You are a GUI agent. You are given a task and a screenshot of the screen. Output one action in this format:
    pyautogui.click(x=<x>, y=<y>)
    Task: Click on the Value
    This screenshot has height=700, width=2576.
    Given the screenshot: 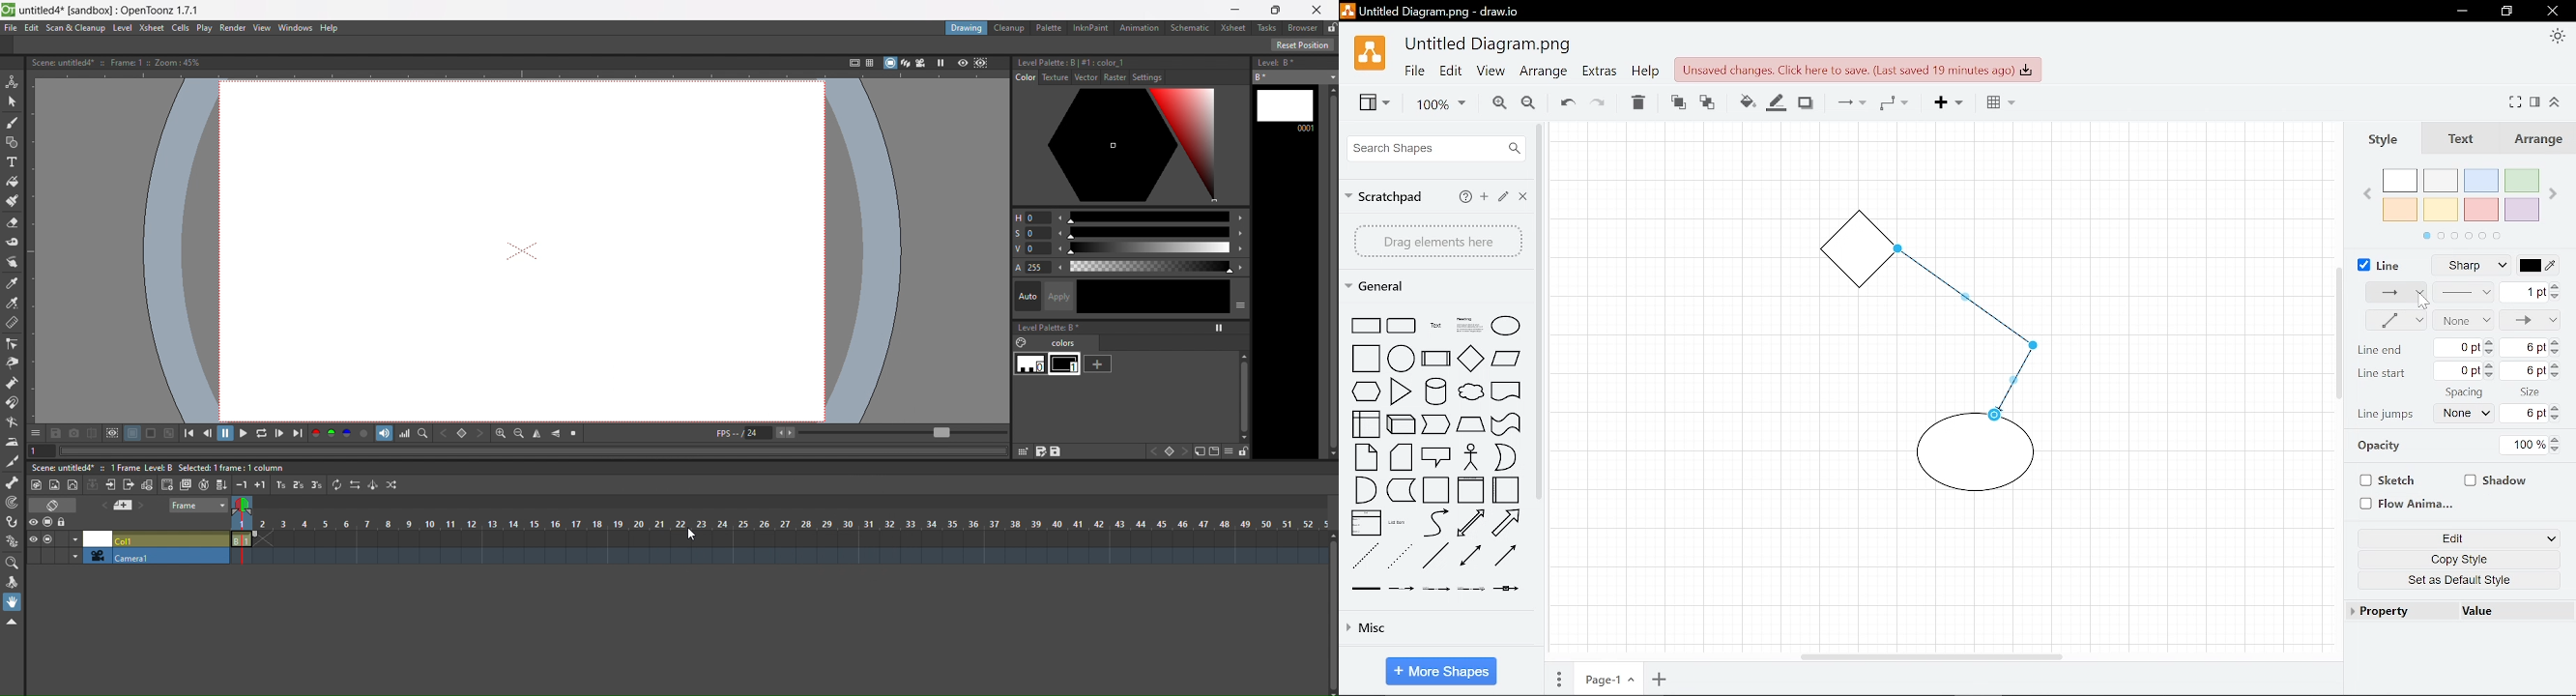 What is the action you would take?
    pyautogui.click(x=2478, y=613)
    